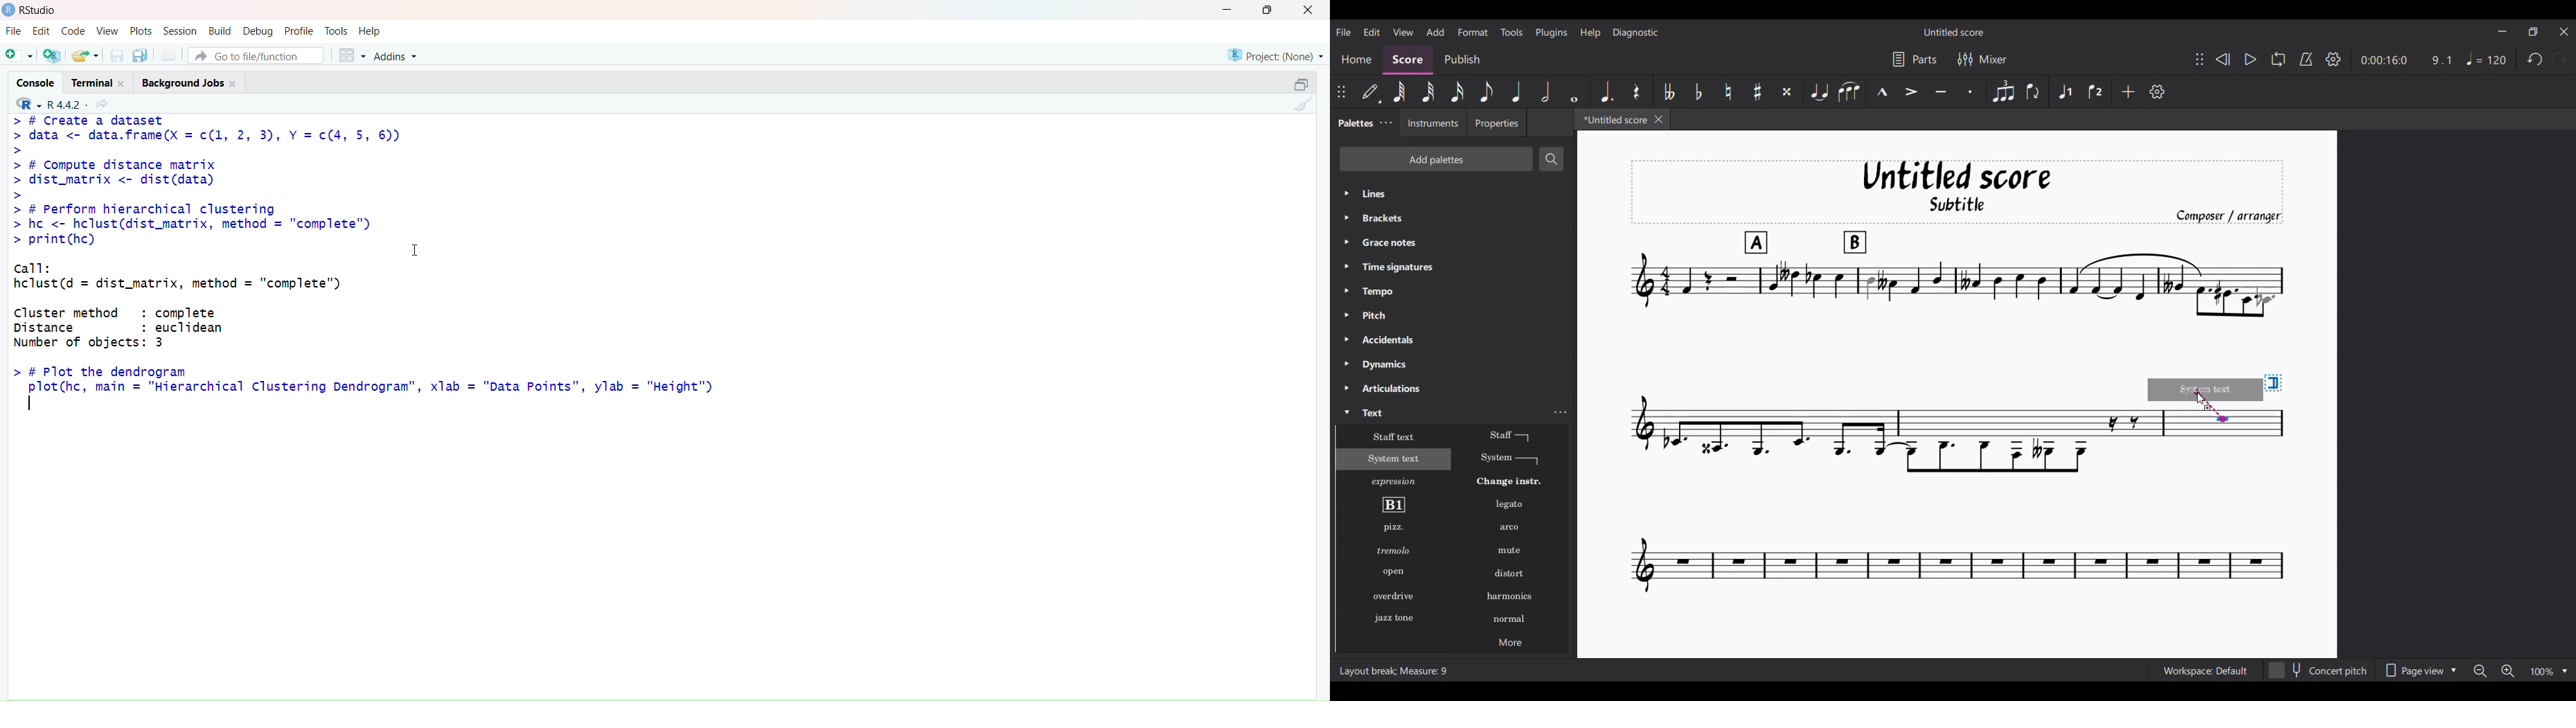 This screenshot has width=2576, height=728. Describe the element at coordinates (2564, 32) in the screenshot. I see `Close interface` at that location.